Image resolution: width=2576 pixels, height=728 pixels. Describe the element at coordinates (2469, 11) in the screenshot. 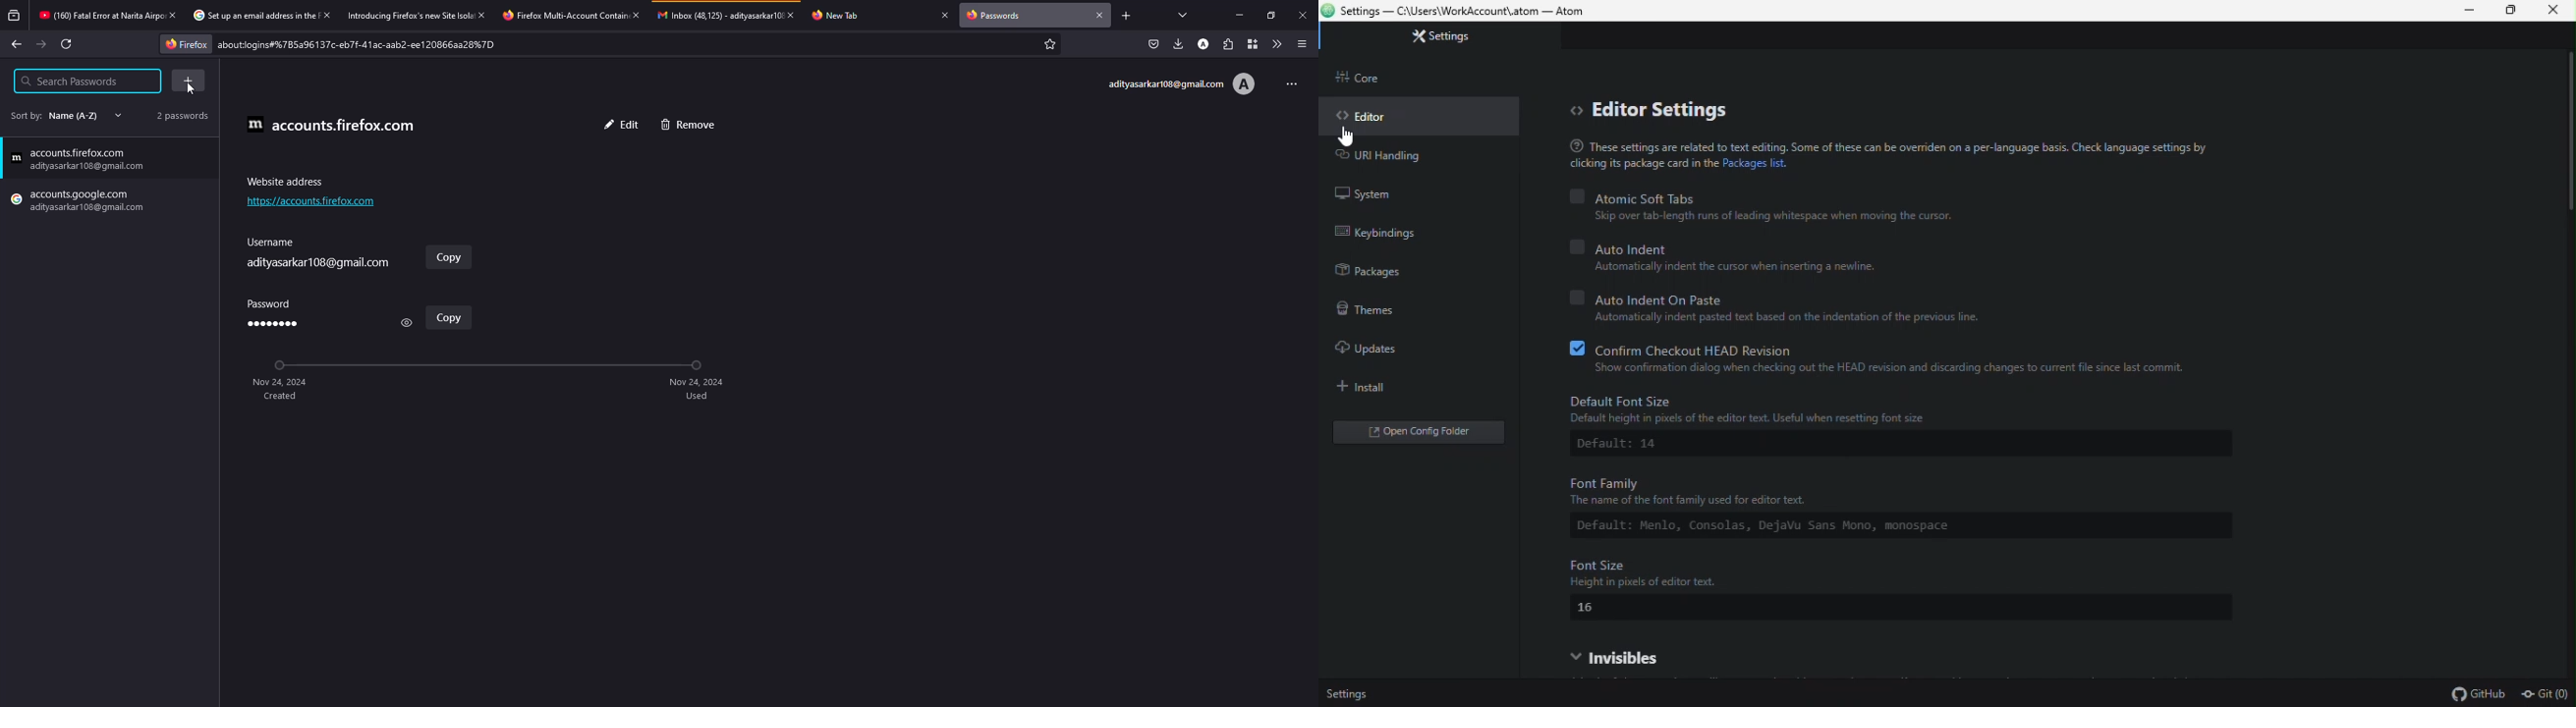

I see `Minimize` at that location.